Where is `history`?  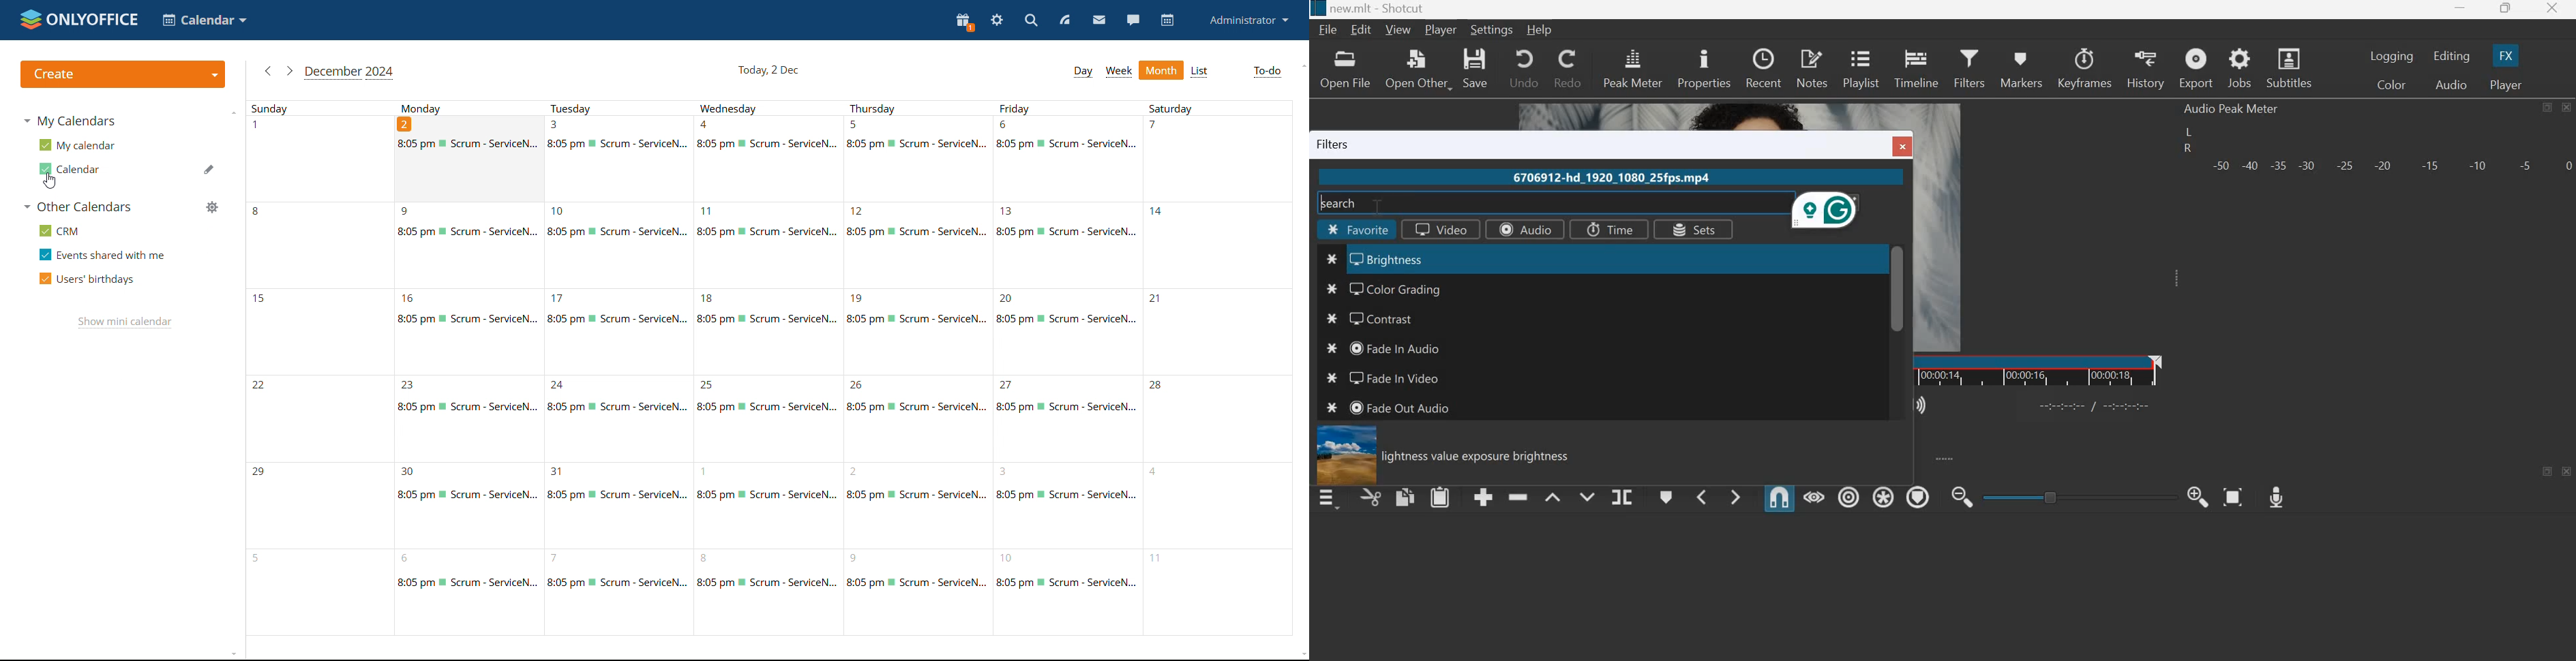
history is located at coordinates (2145, 69).